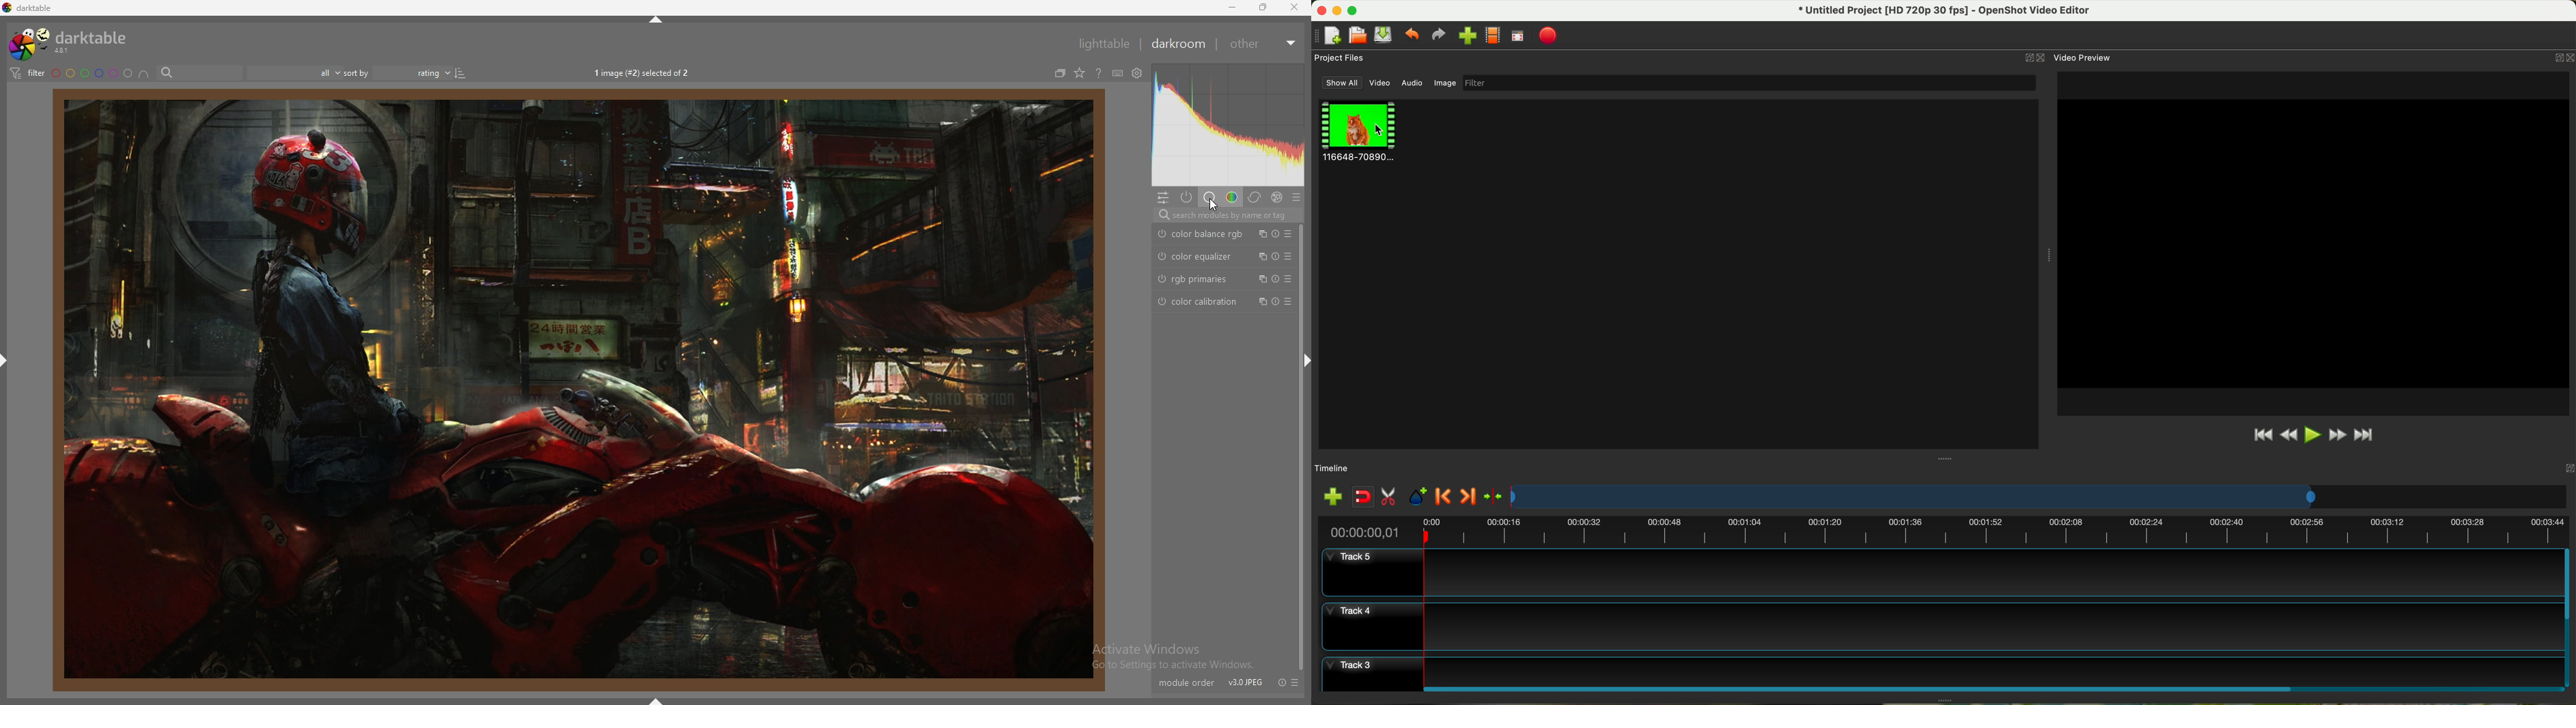 This screenshot has height=728, width=2576. Describe the element at coordinates (1261, 256) in the screenshot. I see `multiple instances action` at that location.